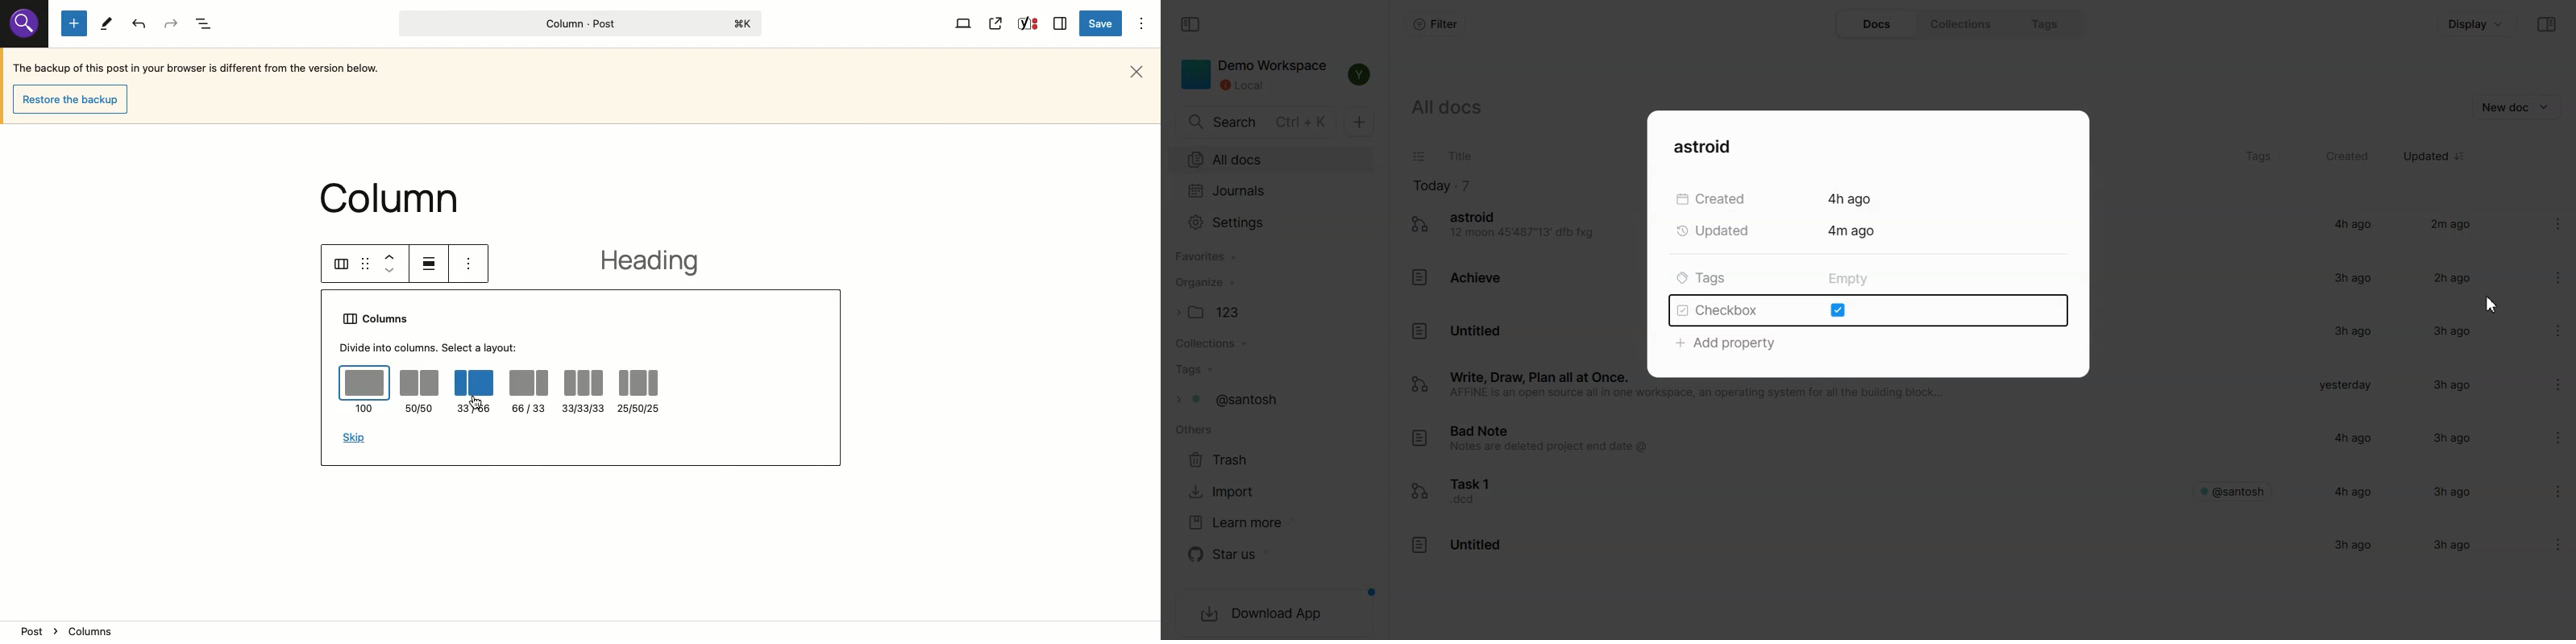 The width and height of the screenshot is (2576, 644). I want to click on Document overview, so click(206, 25).